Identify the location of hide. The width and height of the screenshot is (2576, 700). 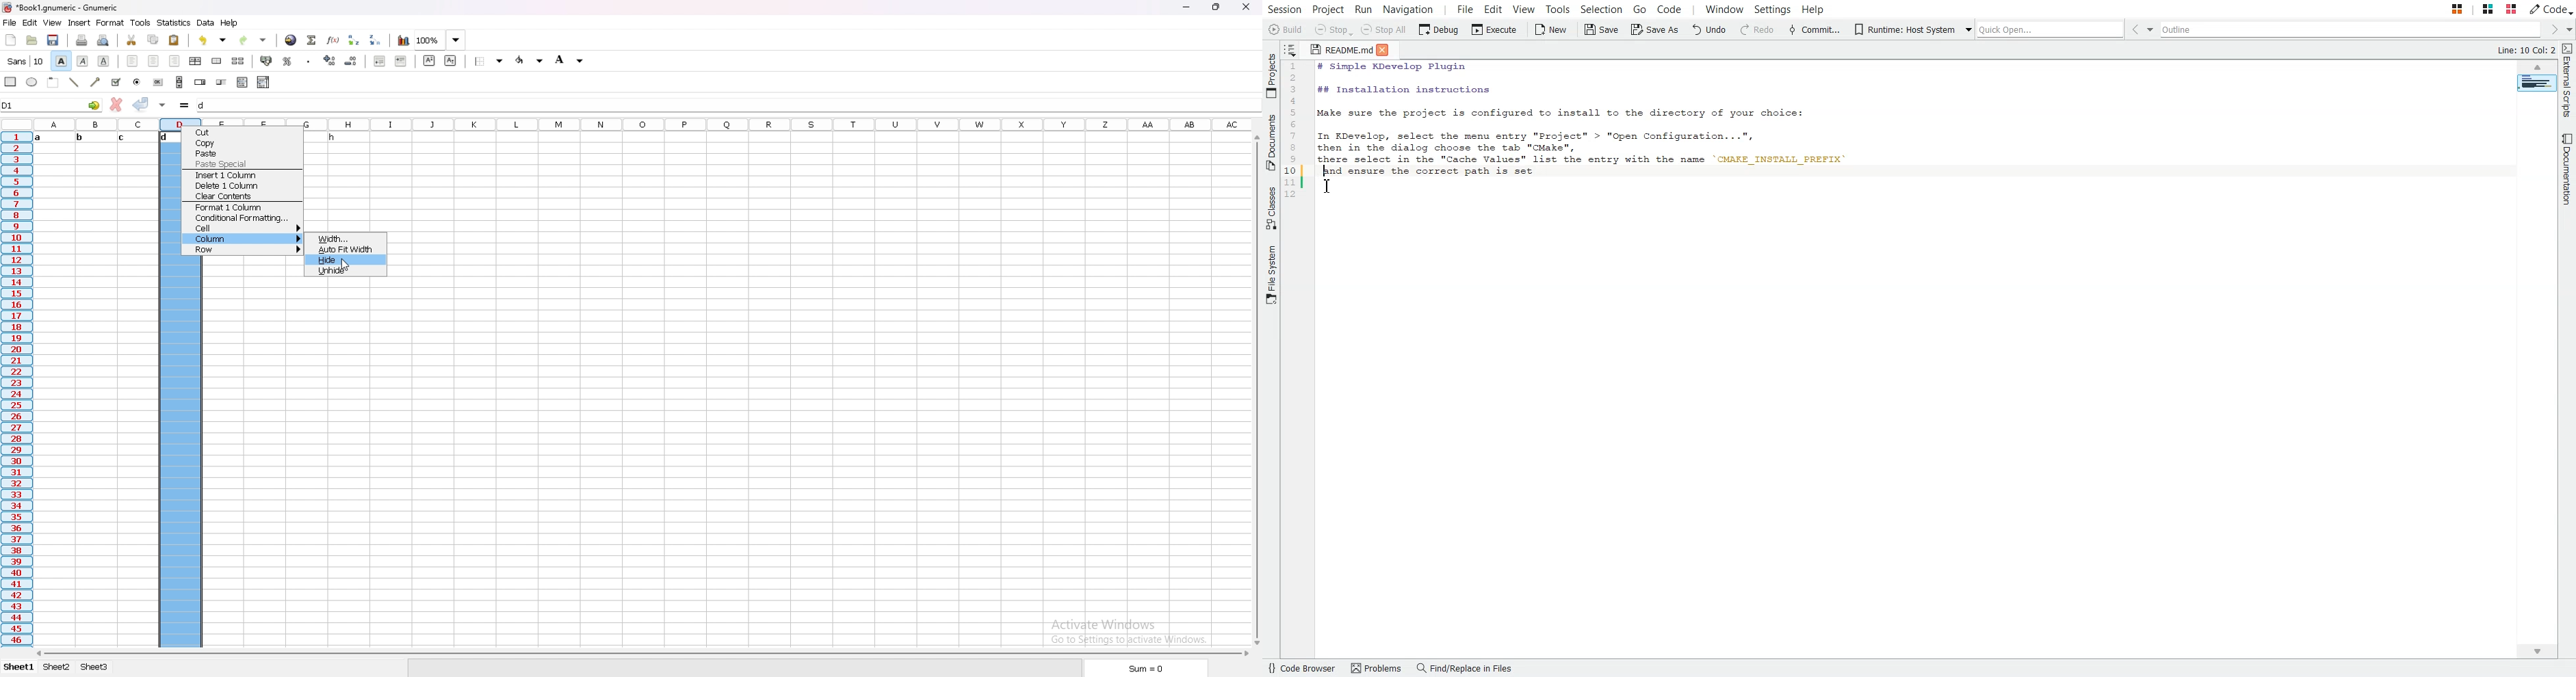
(345, 260).